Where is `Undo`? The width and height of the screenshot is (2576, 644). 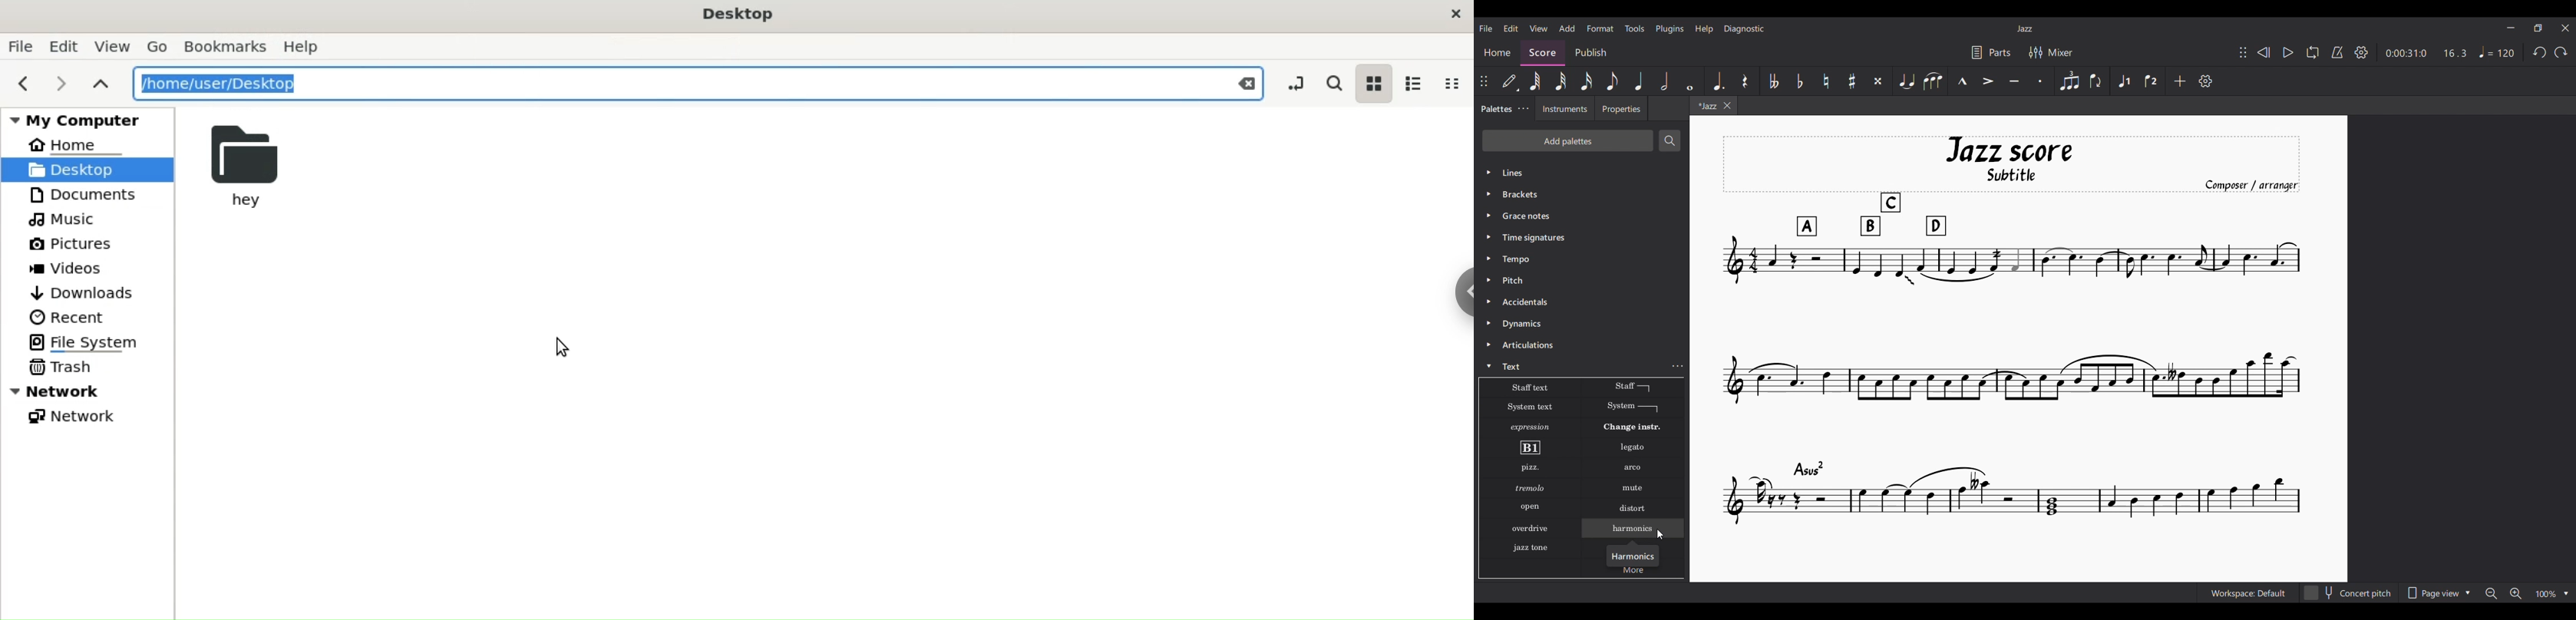
Undo is located at coordinates (2540, 52).